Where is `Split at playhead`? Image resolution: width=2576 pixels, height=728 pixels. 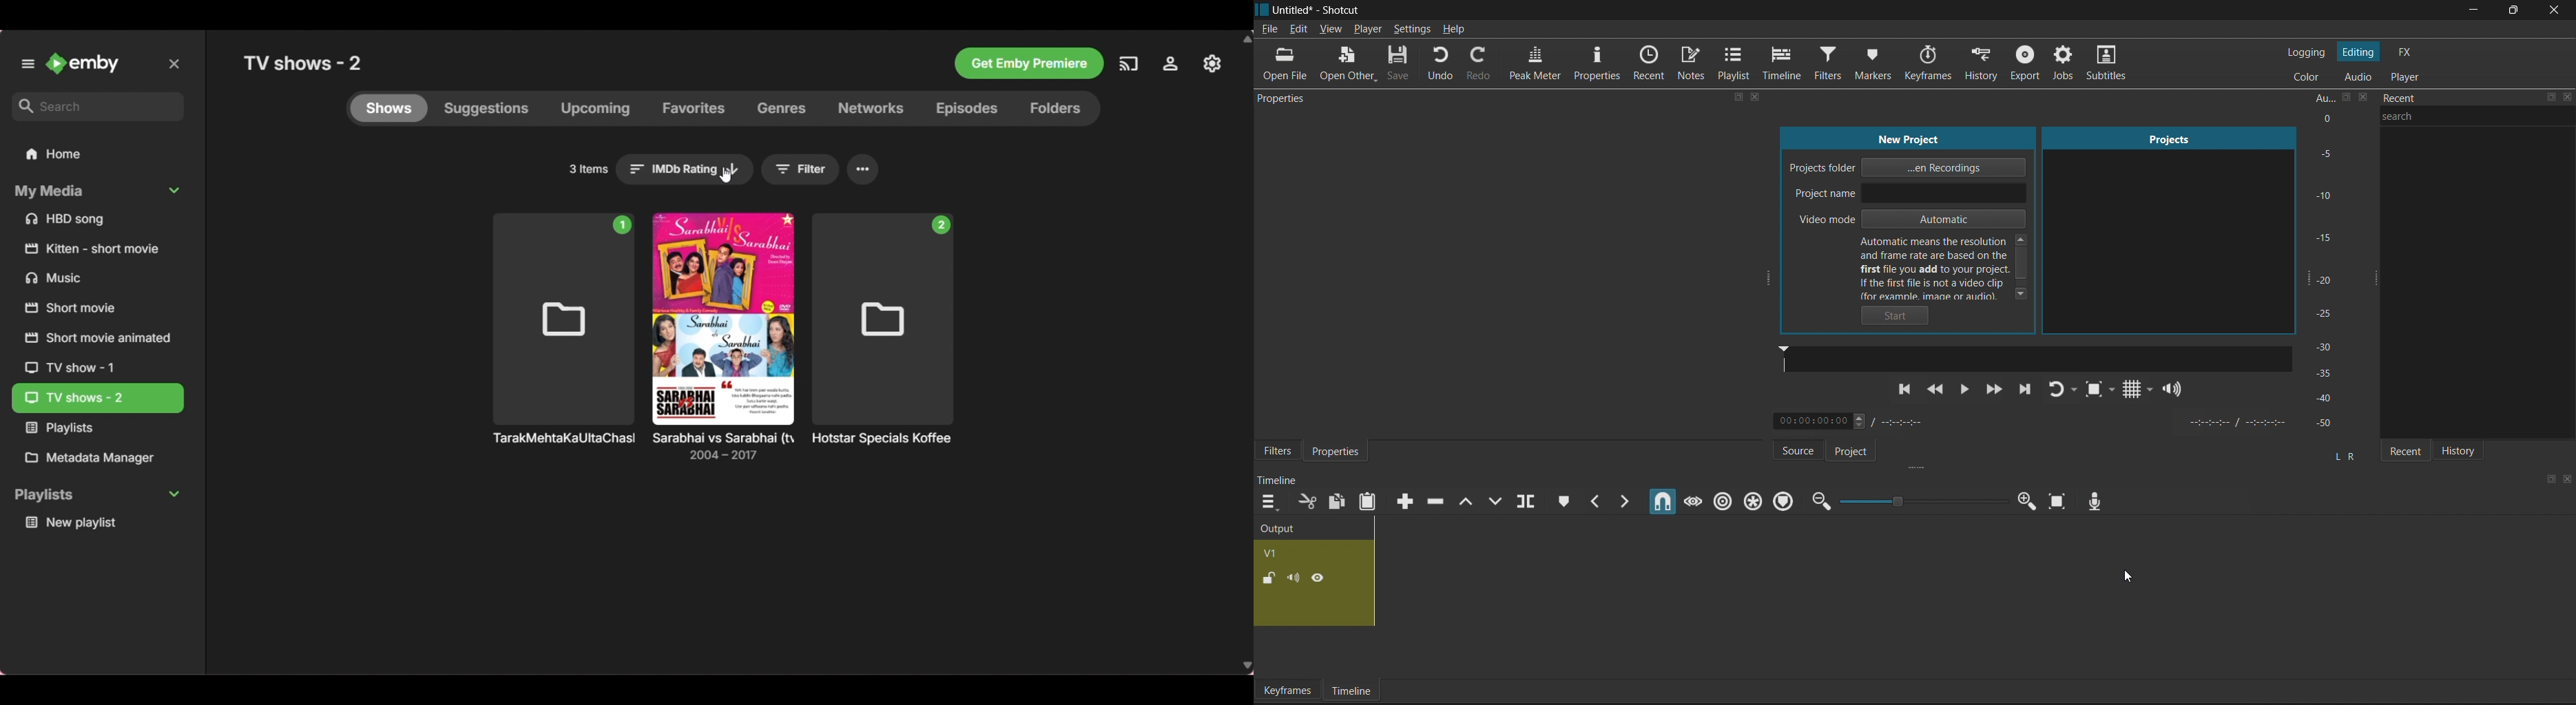
Split at playhead is located at coordinates (1531, 503).